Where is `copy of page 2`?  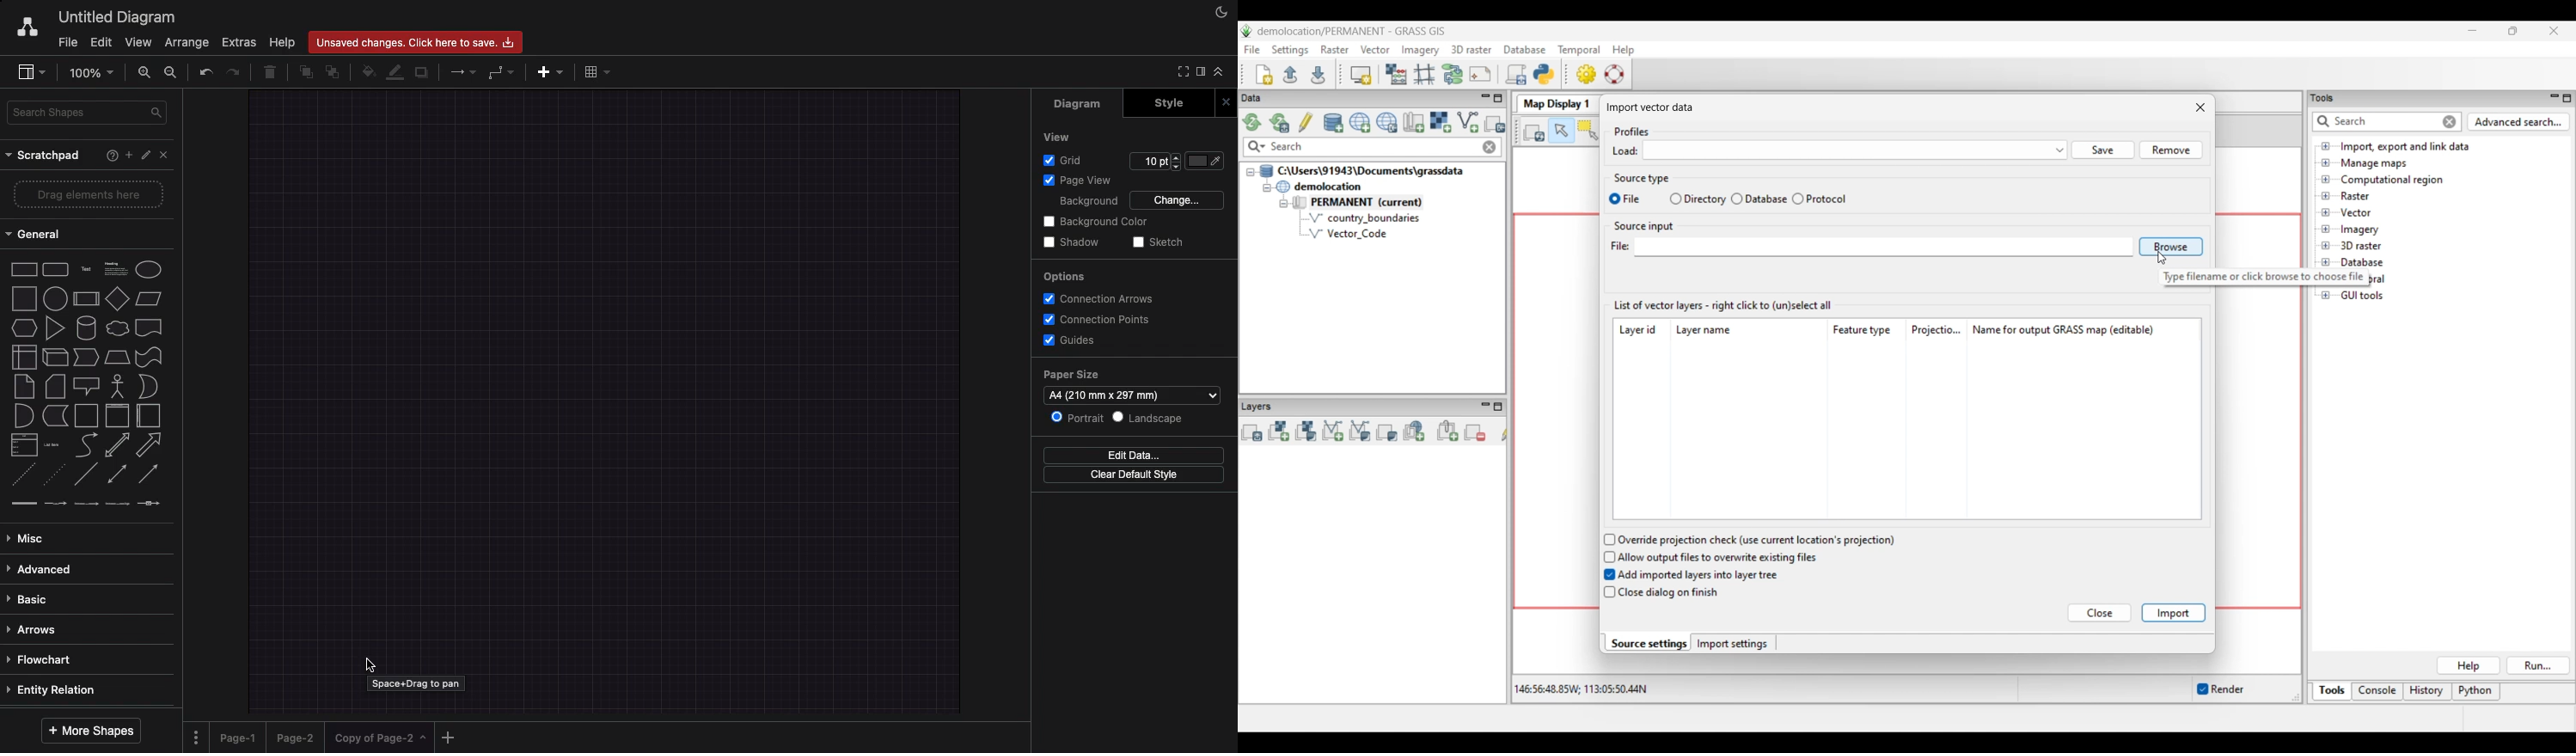 copy of page 2 is located at coordinates (382, 740).